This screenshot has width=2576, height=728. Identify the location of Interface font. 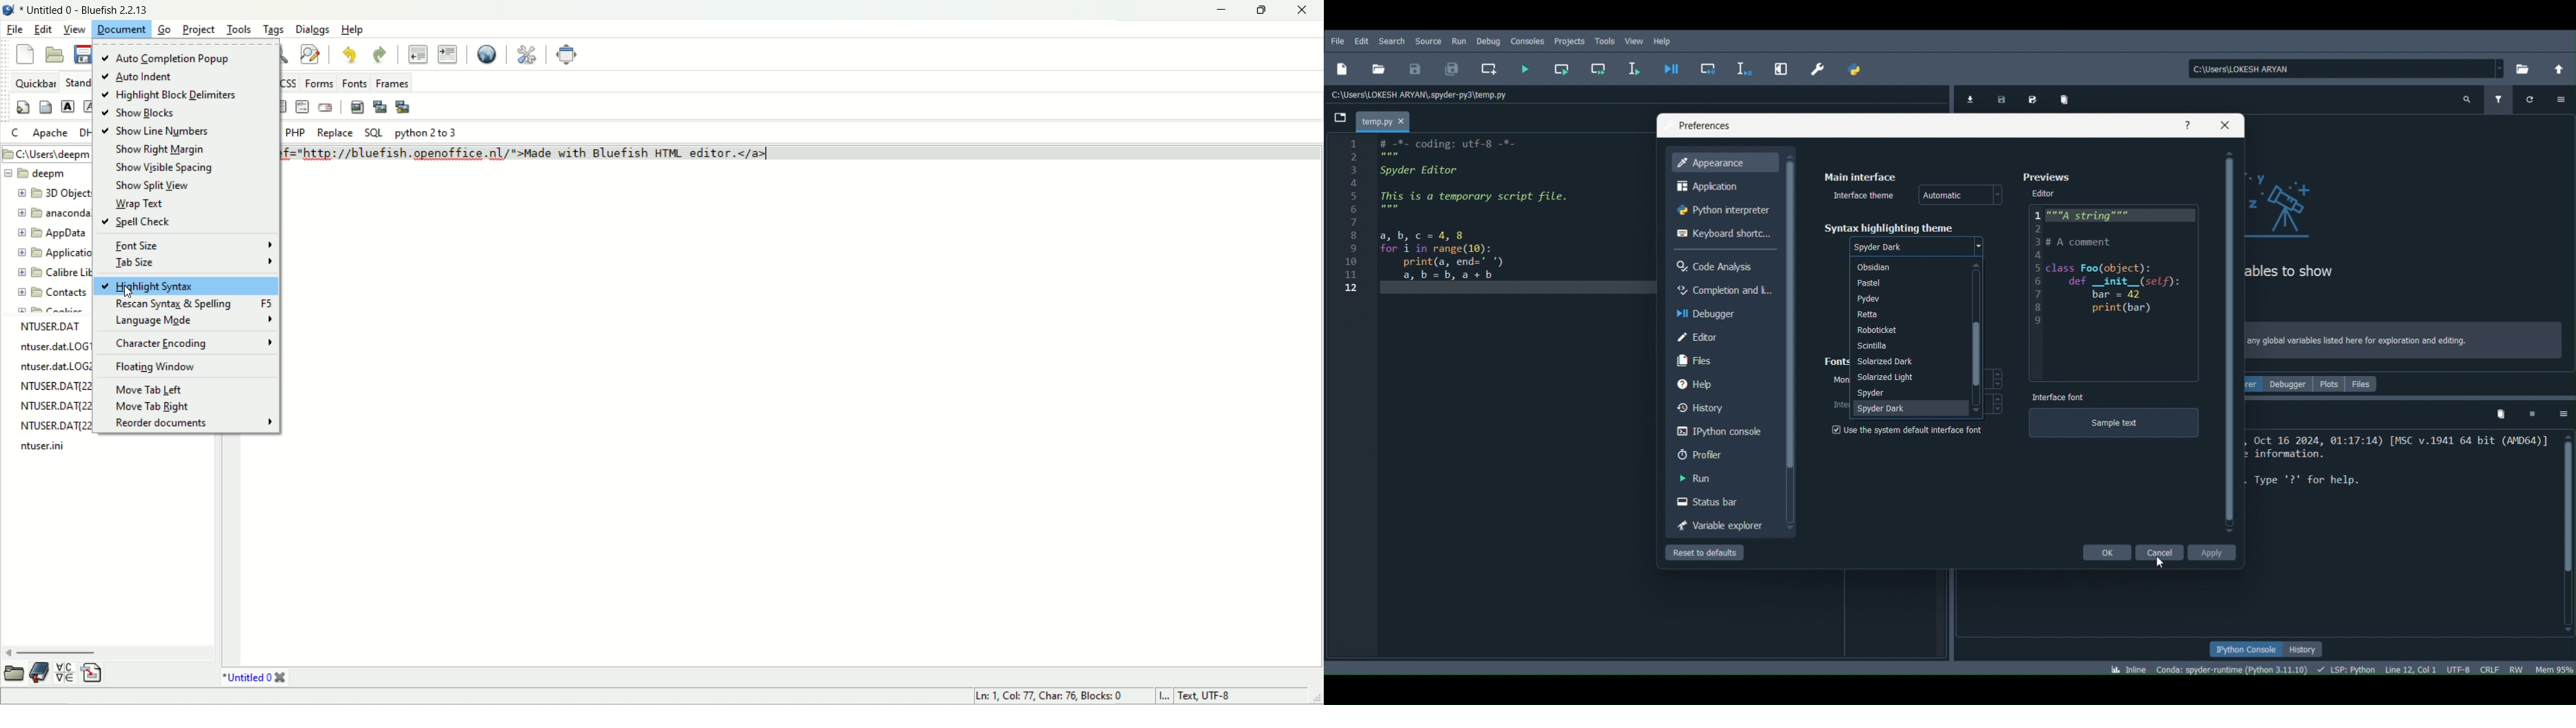
(2059, 396).